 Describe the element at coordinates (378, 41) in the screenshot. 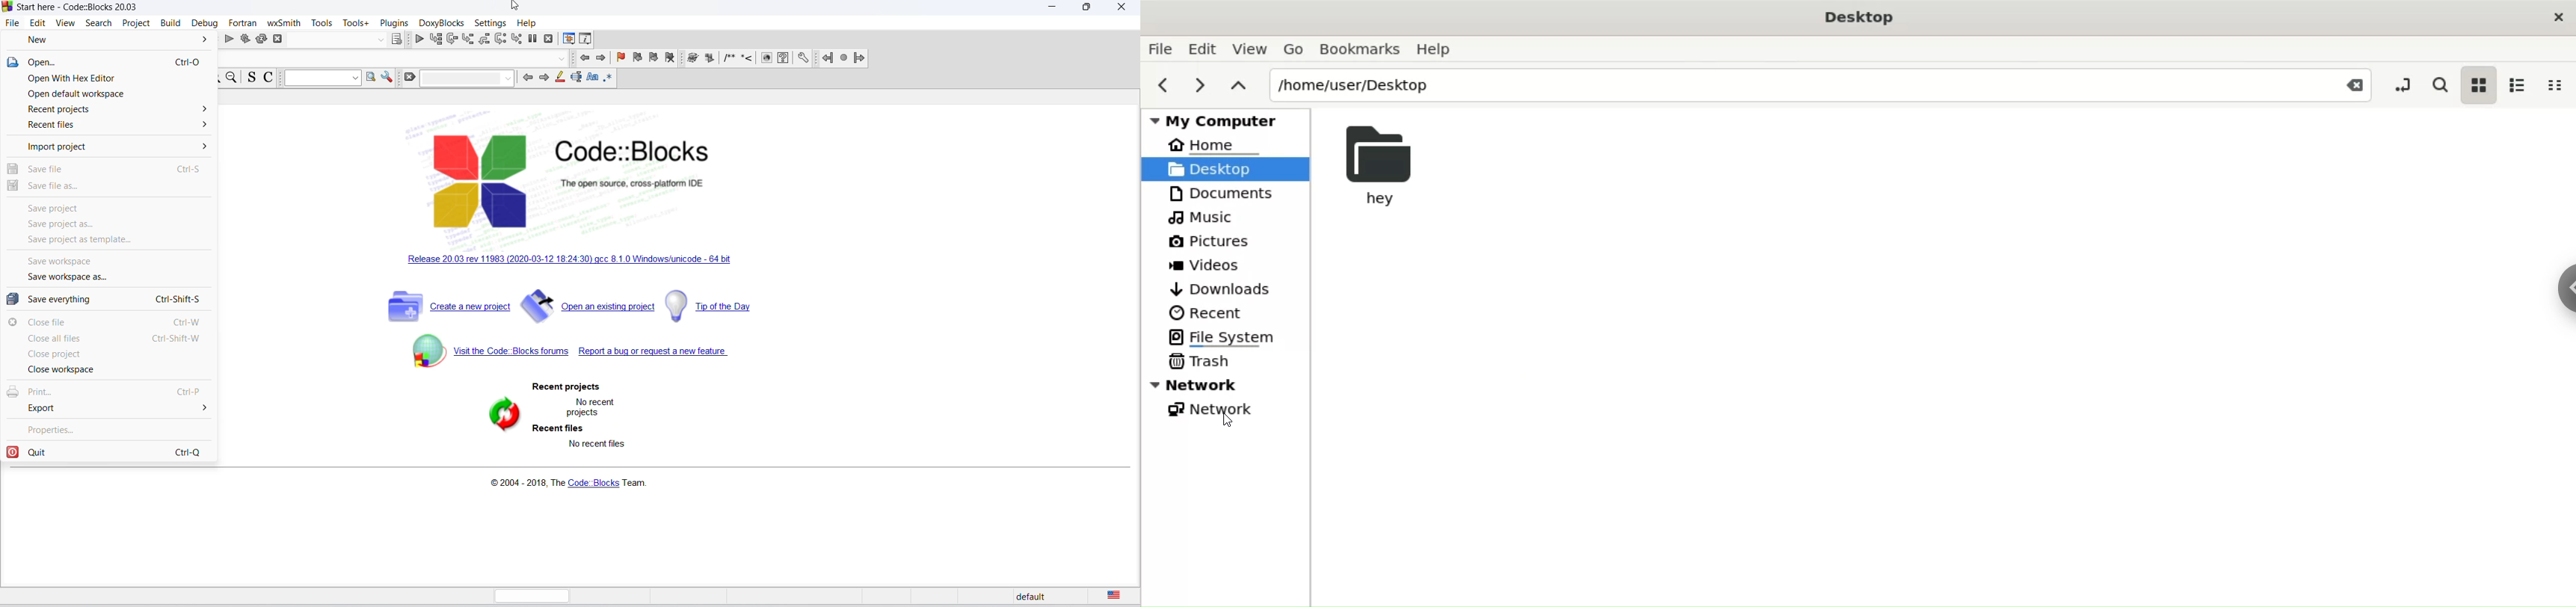

I see `dropdown` at that location.